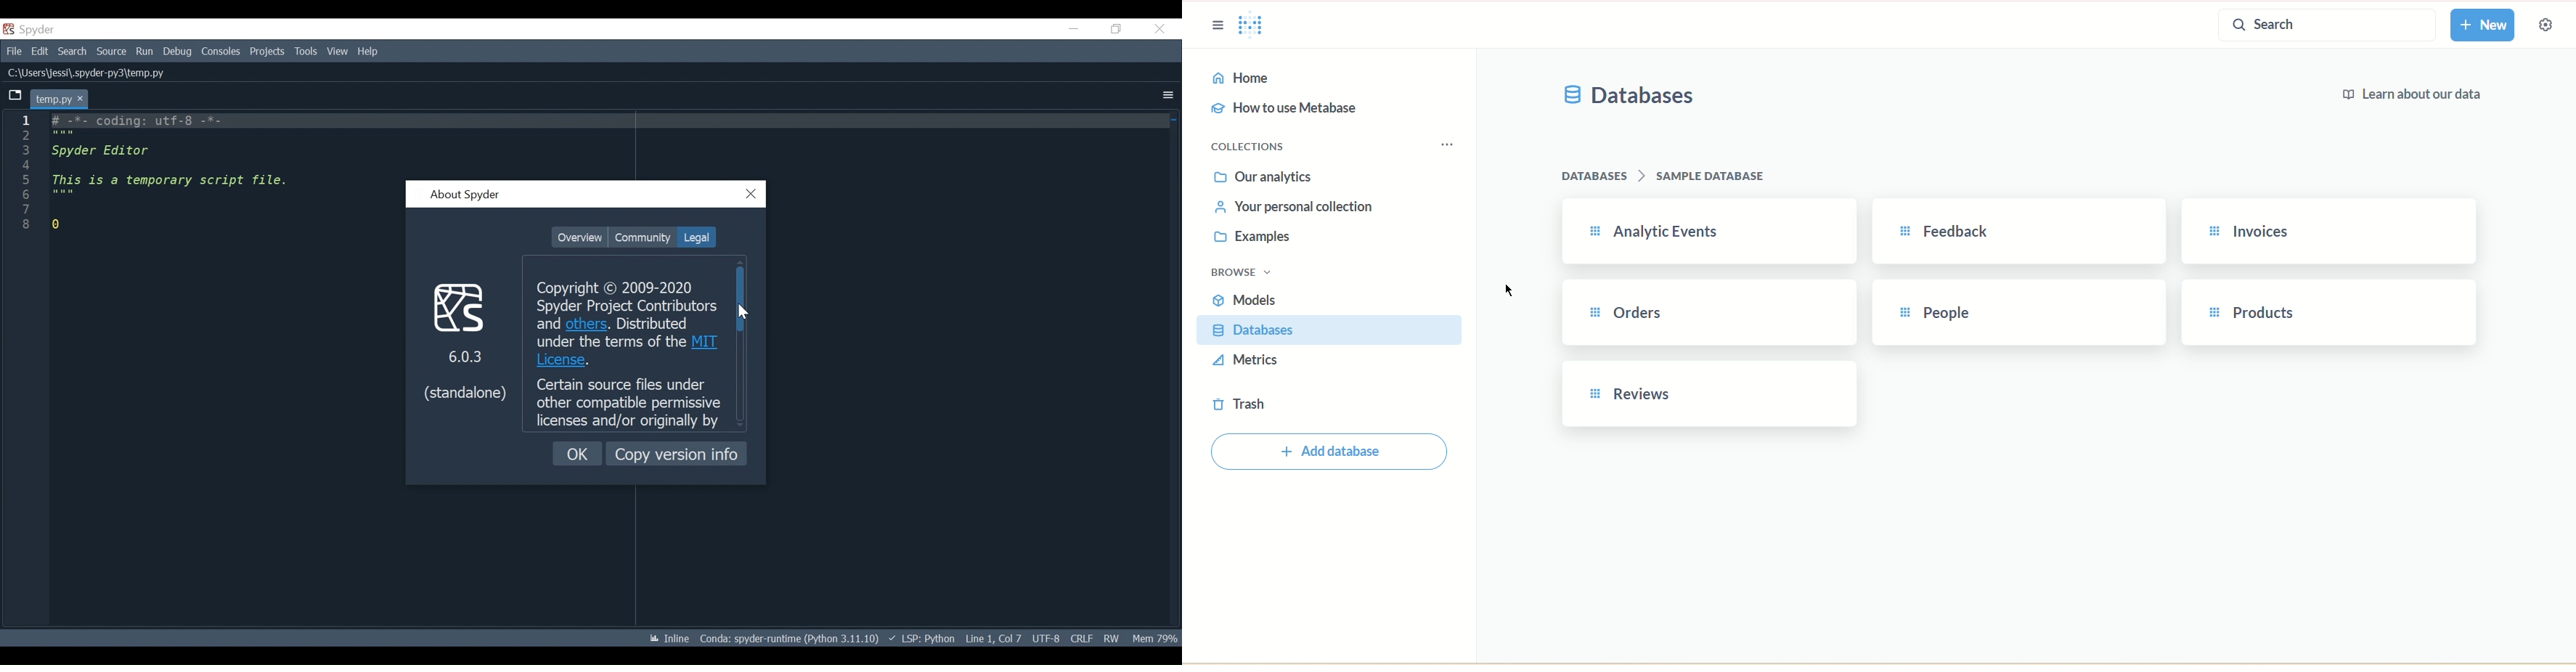  What do you see at coordinates (2553, 27) in the screenshot?
I see `settings` at bounding box center [2553, 27].